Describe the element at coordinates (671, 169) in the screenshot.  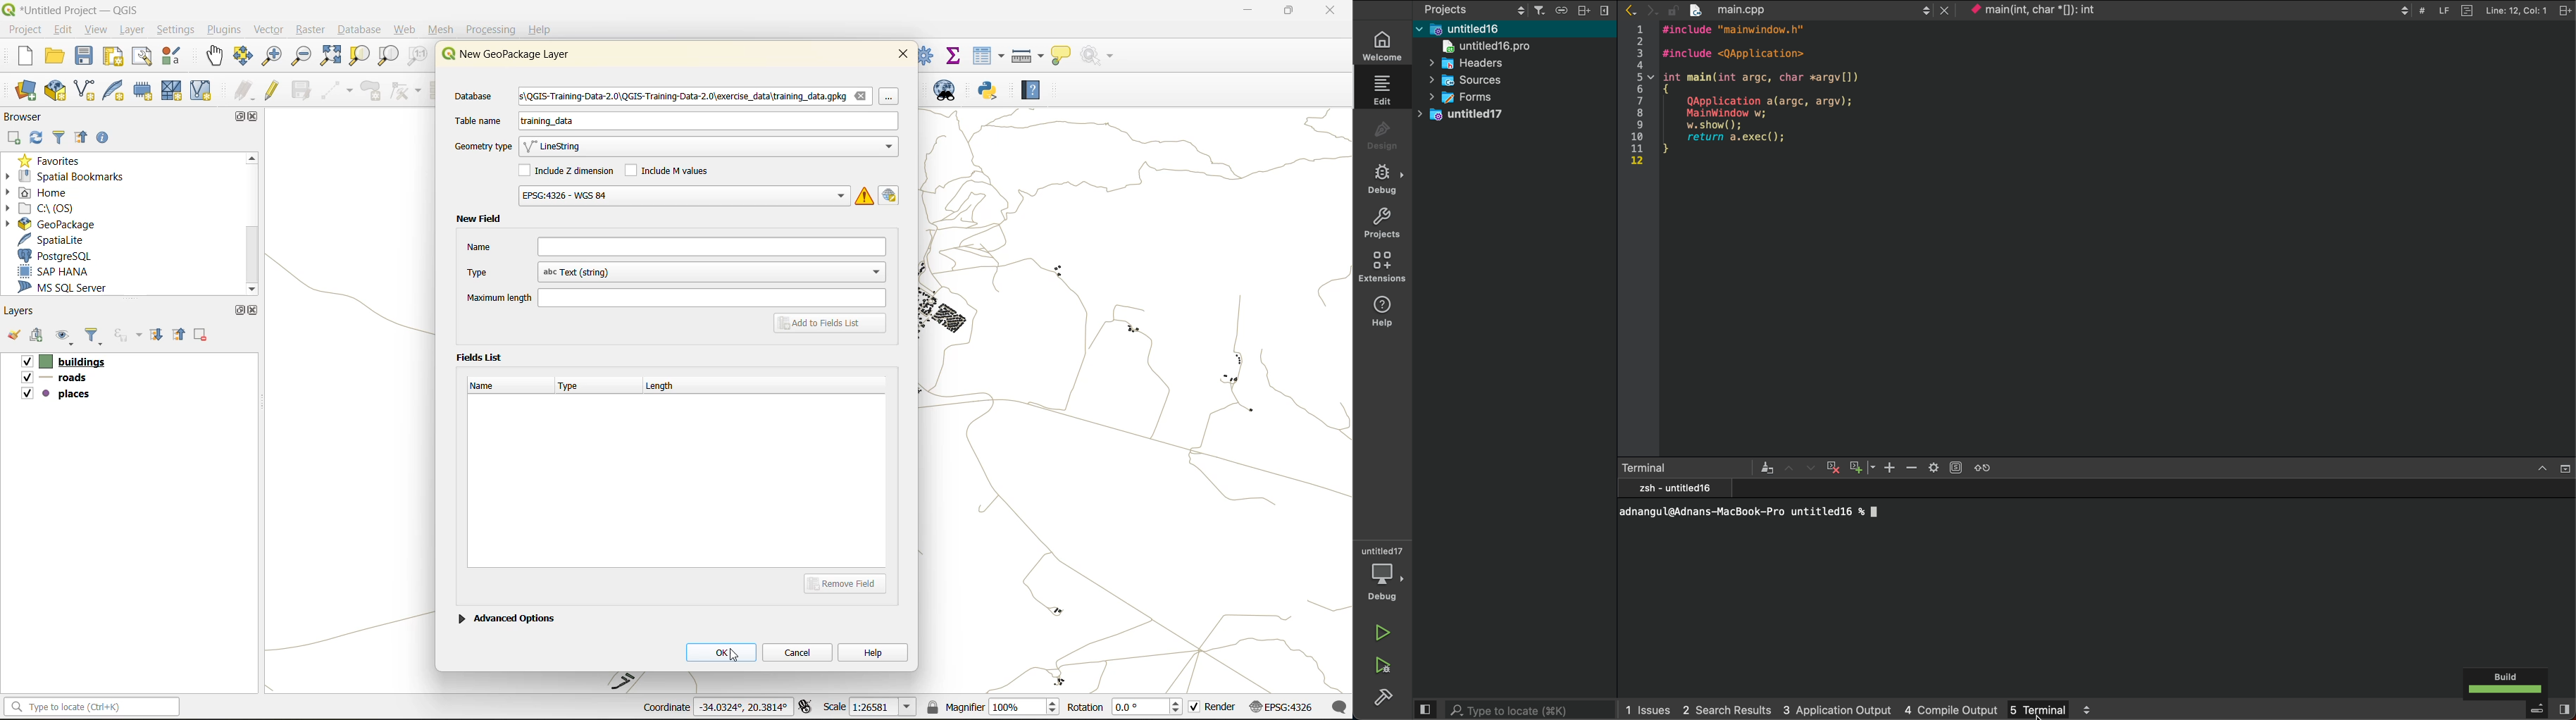
I see `include m values` at that location.